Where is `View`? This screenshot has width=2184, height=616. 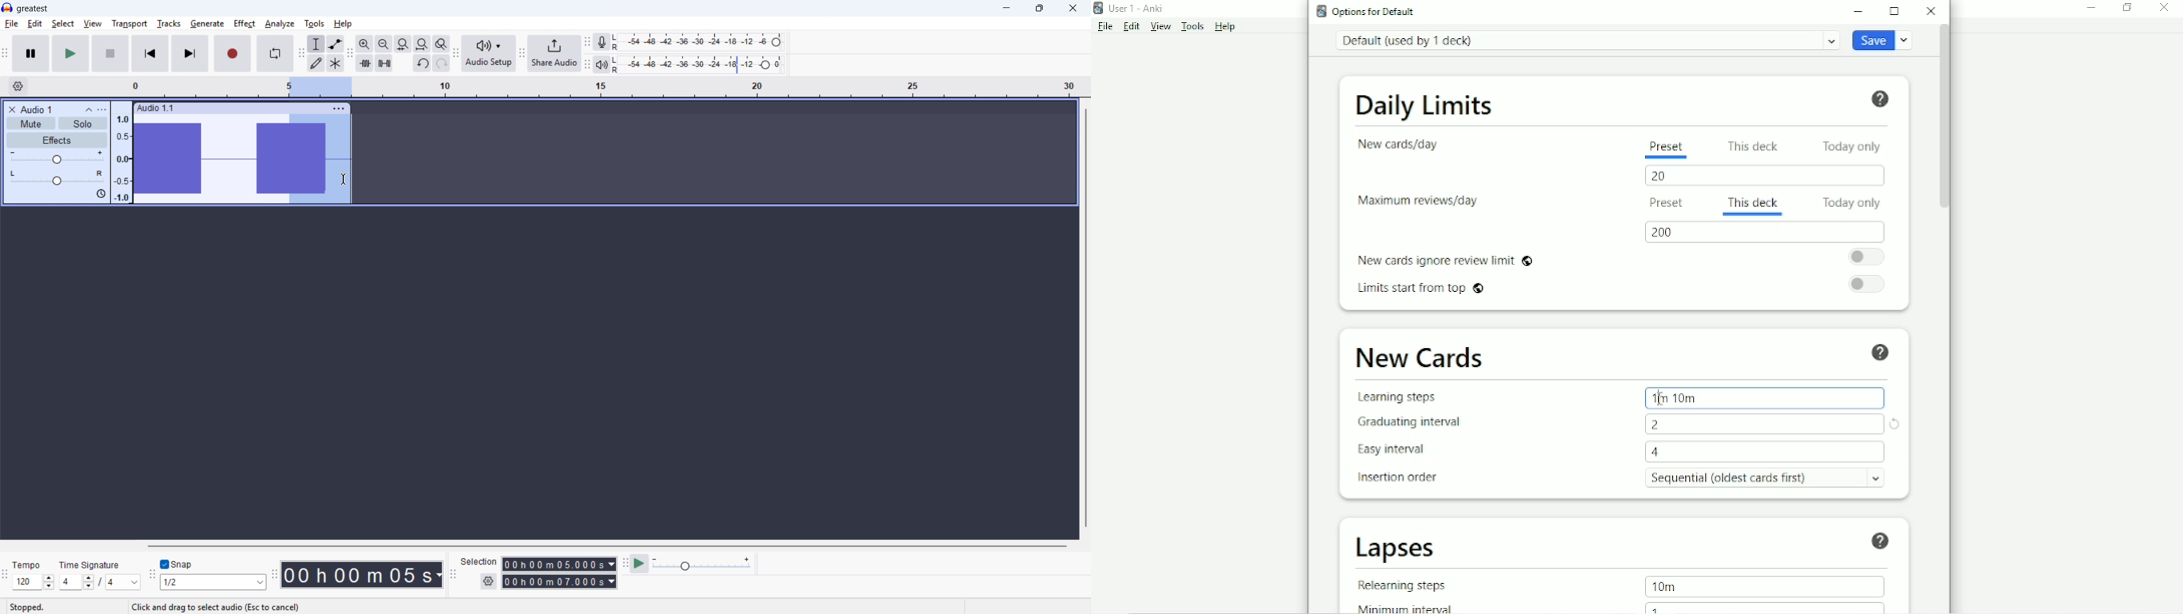 View is located at coordinates (1161, 27).